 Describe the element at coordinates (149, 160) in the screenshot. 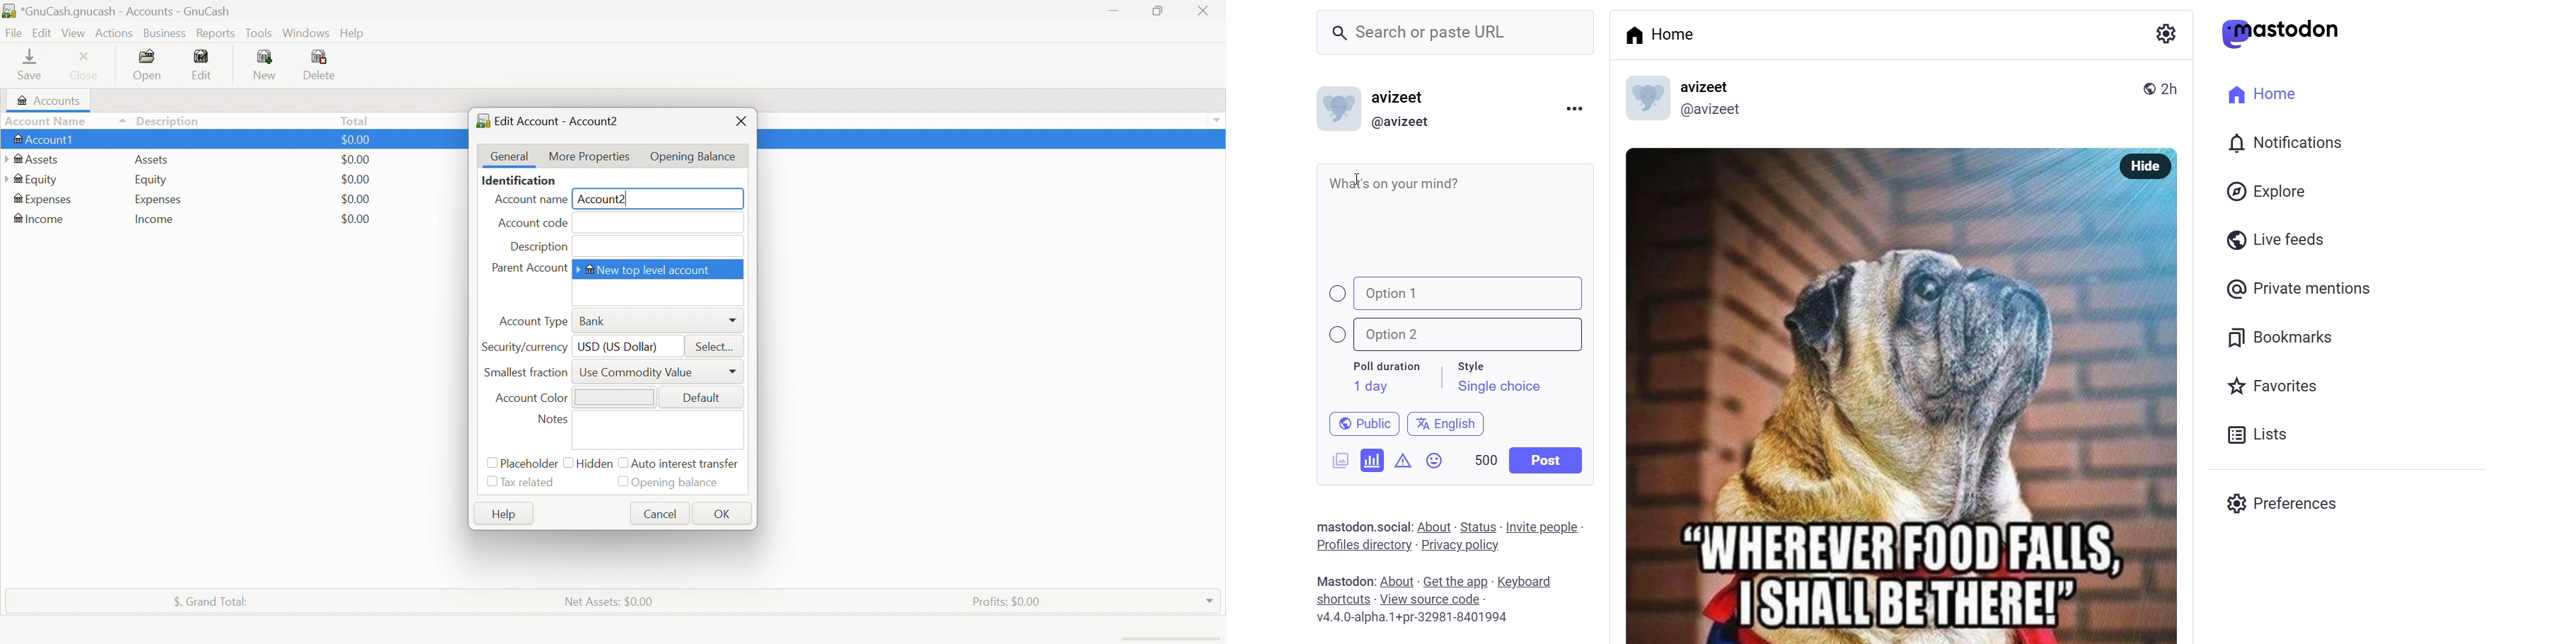

I see `Assets` at that location.